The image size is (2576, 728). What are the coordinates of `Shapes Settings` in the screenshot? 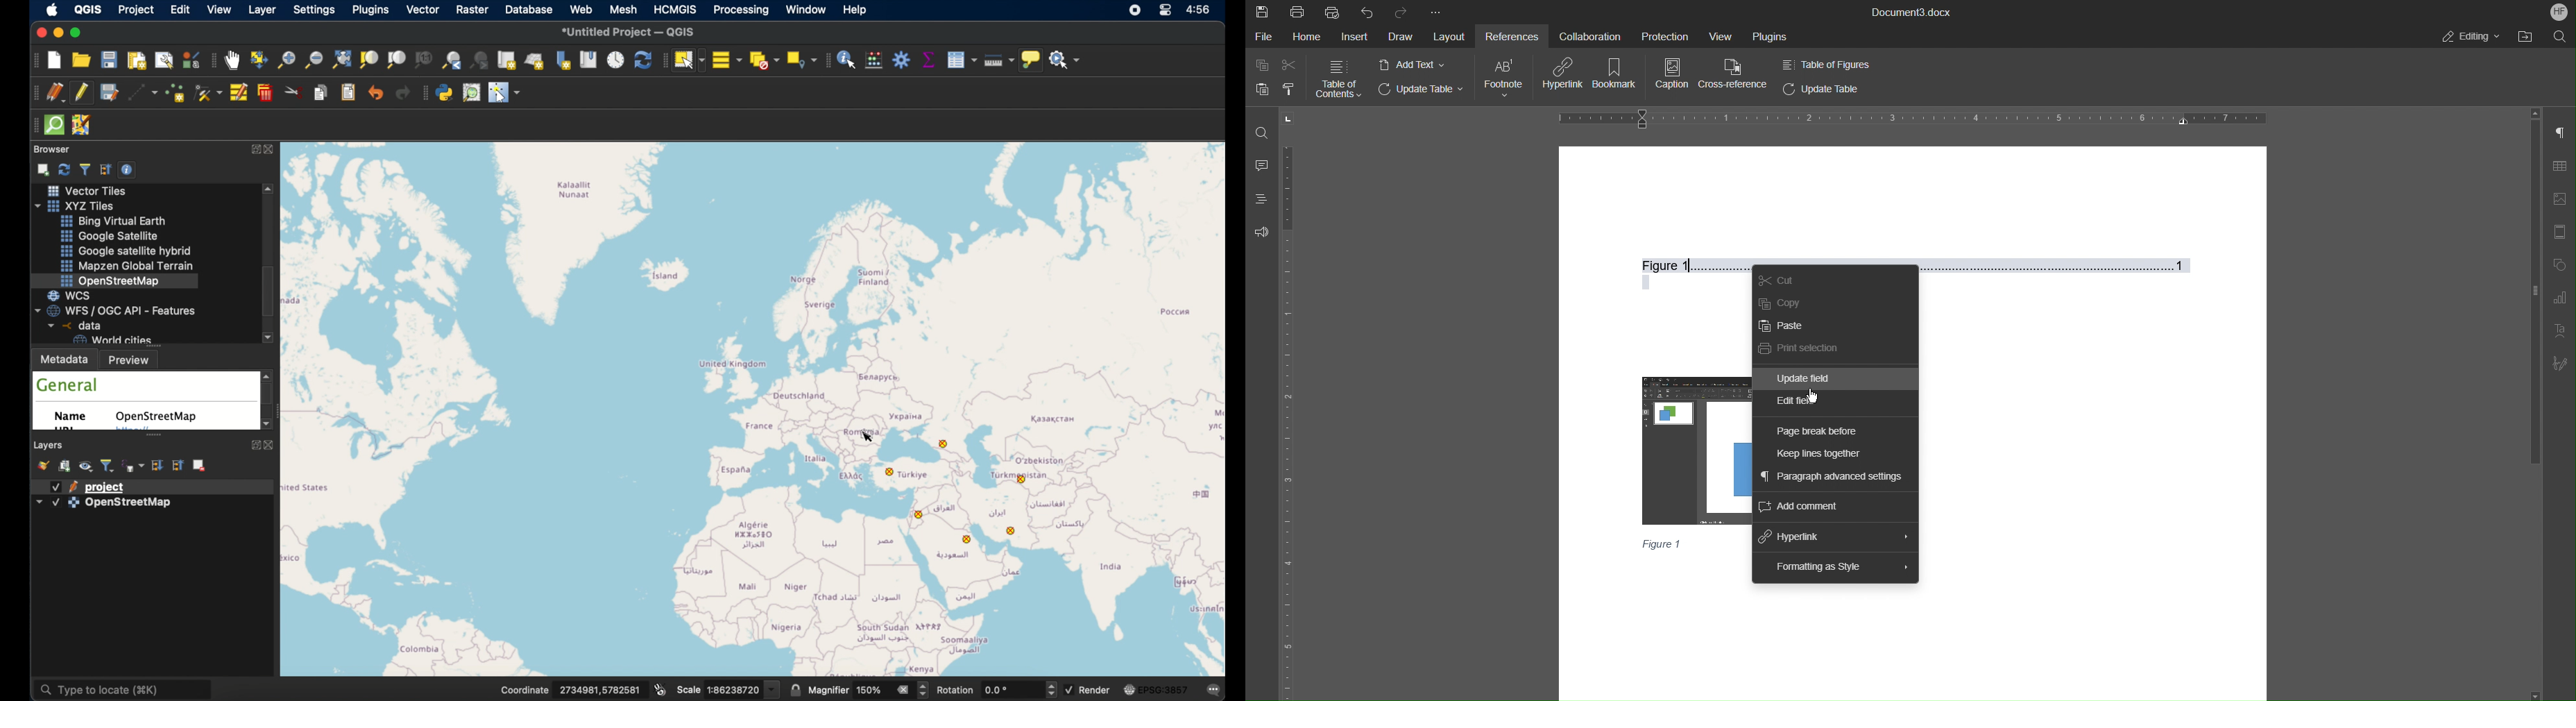 It's located at (2562, 267).